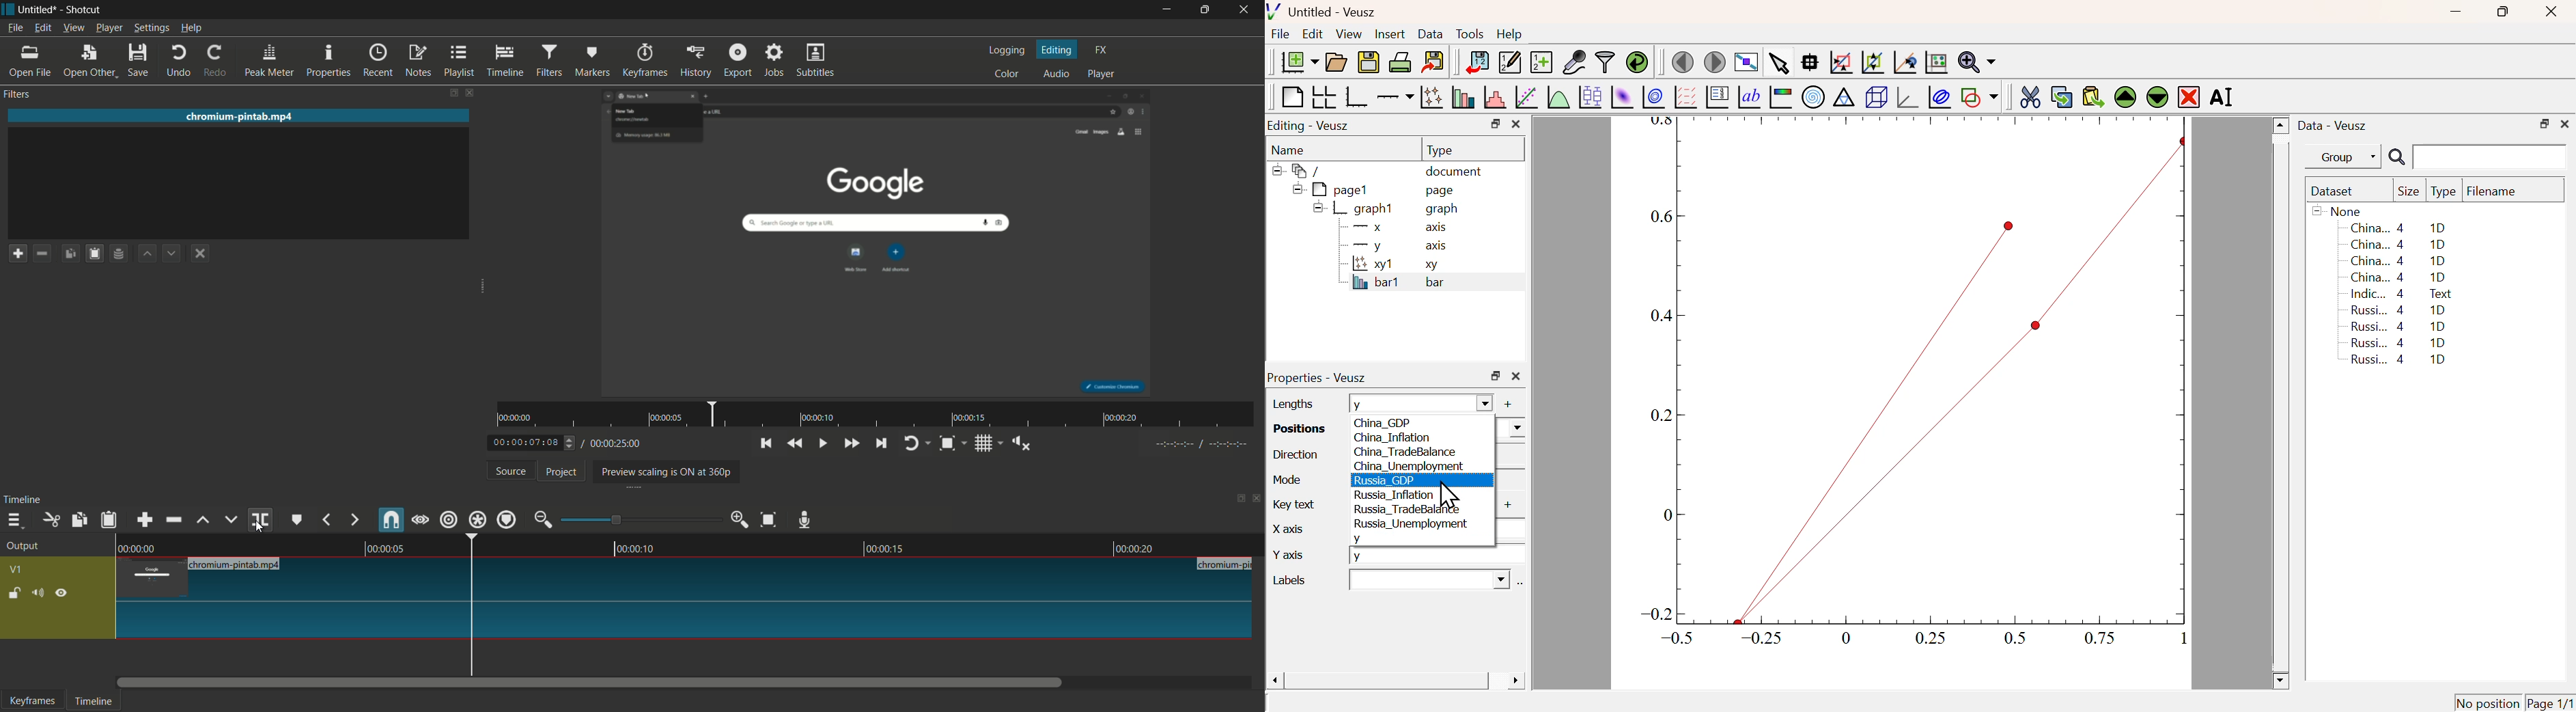 This screenshot has width=2576, height=728. I want to click on close app, so click(1246, 10).